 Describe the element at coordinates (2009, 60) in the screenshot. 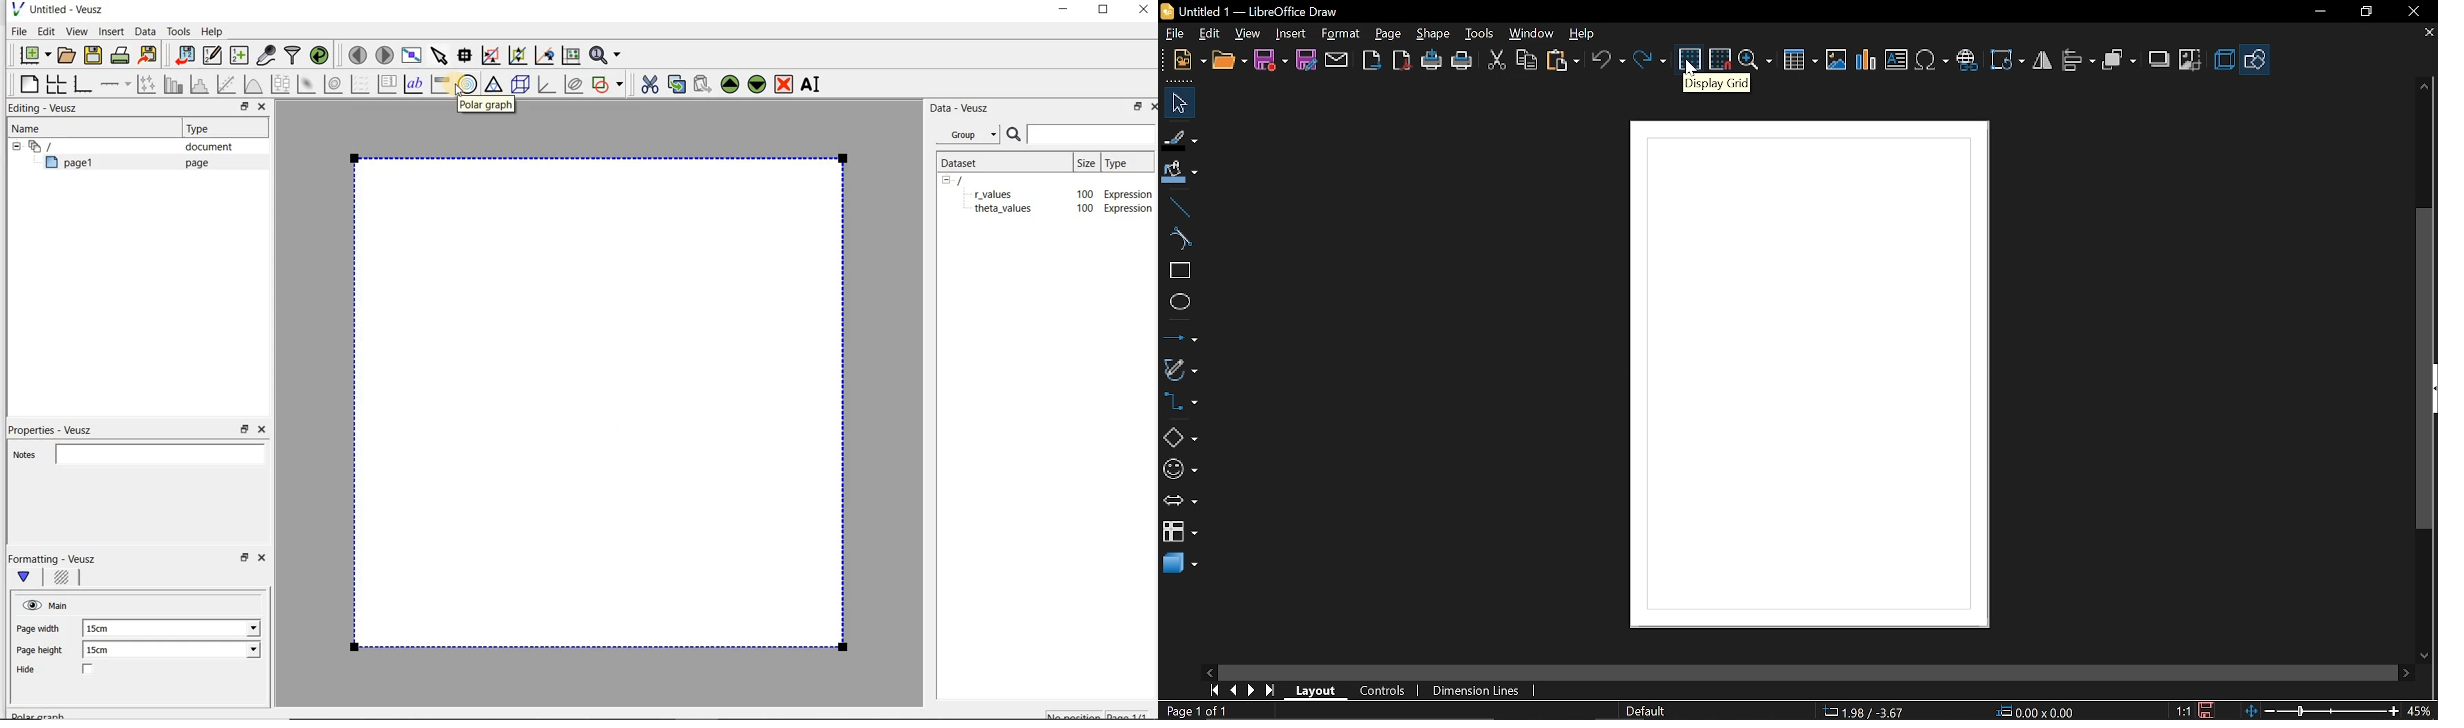

I see `Rotate` at that location.